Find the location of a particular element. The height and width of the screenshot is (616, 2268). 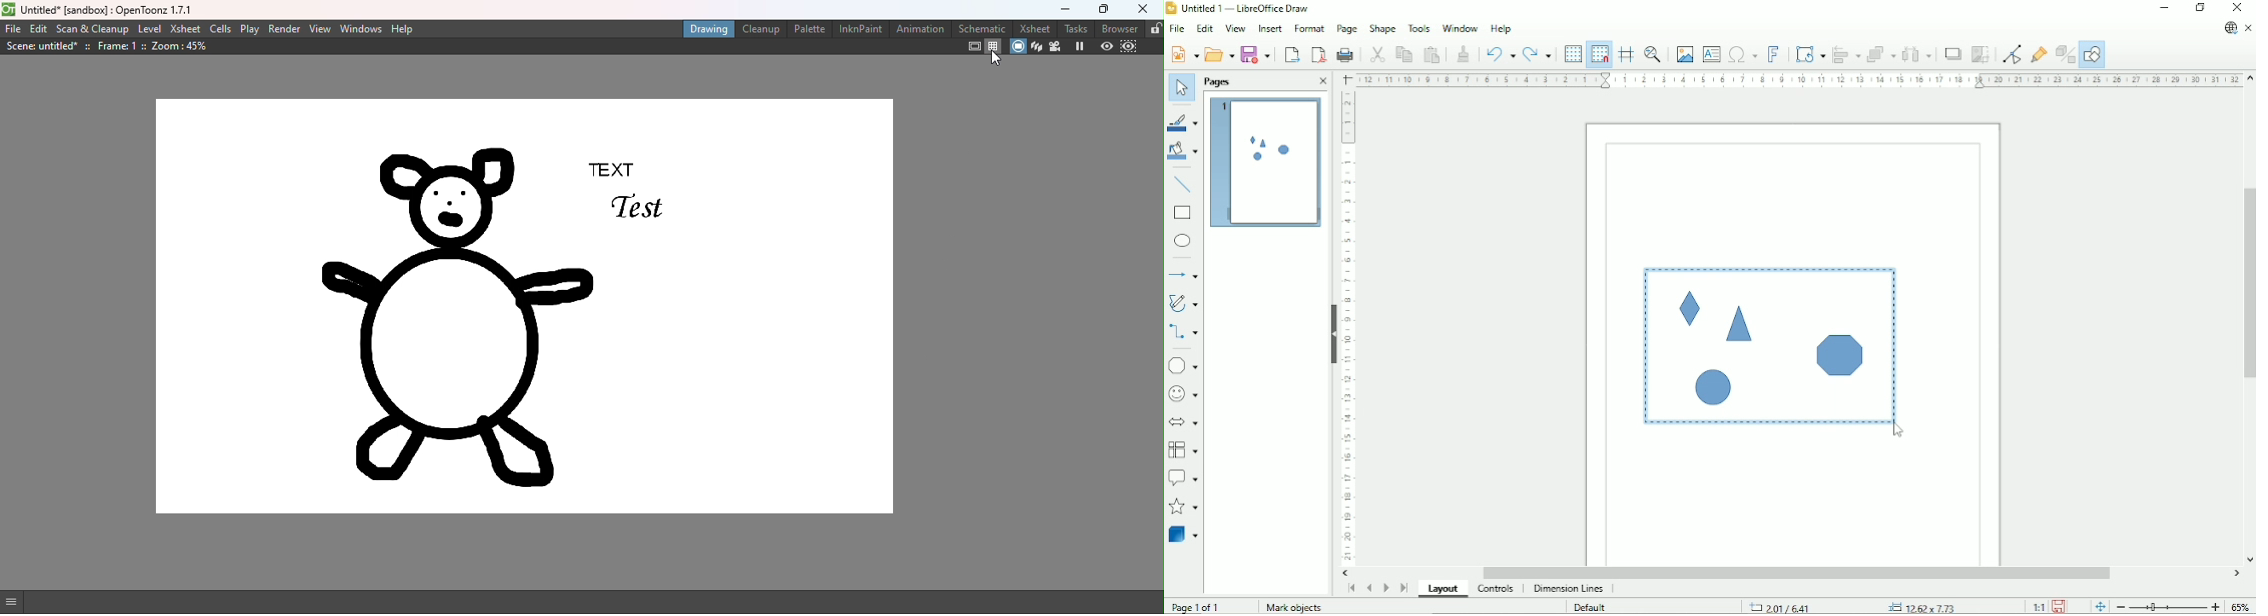

Layout is located at coordinates (1443, 588).